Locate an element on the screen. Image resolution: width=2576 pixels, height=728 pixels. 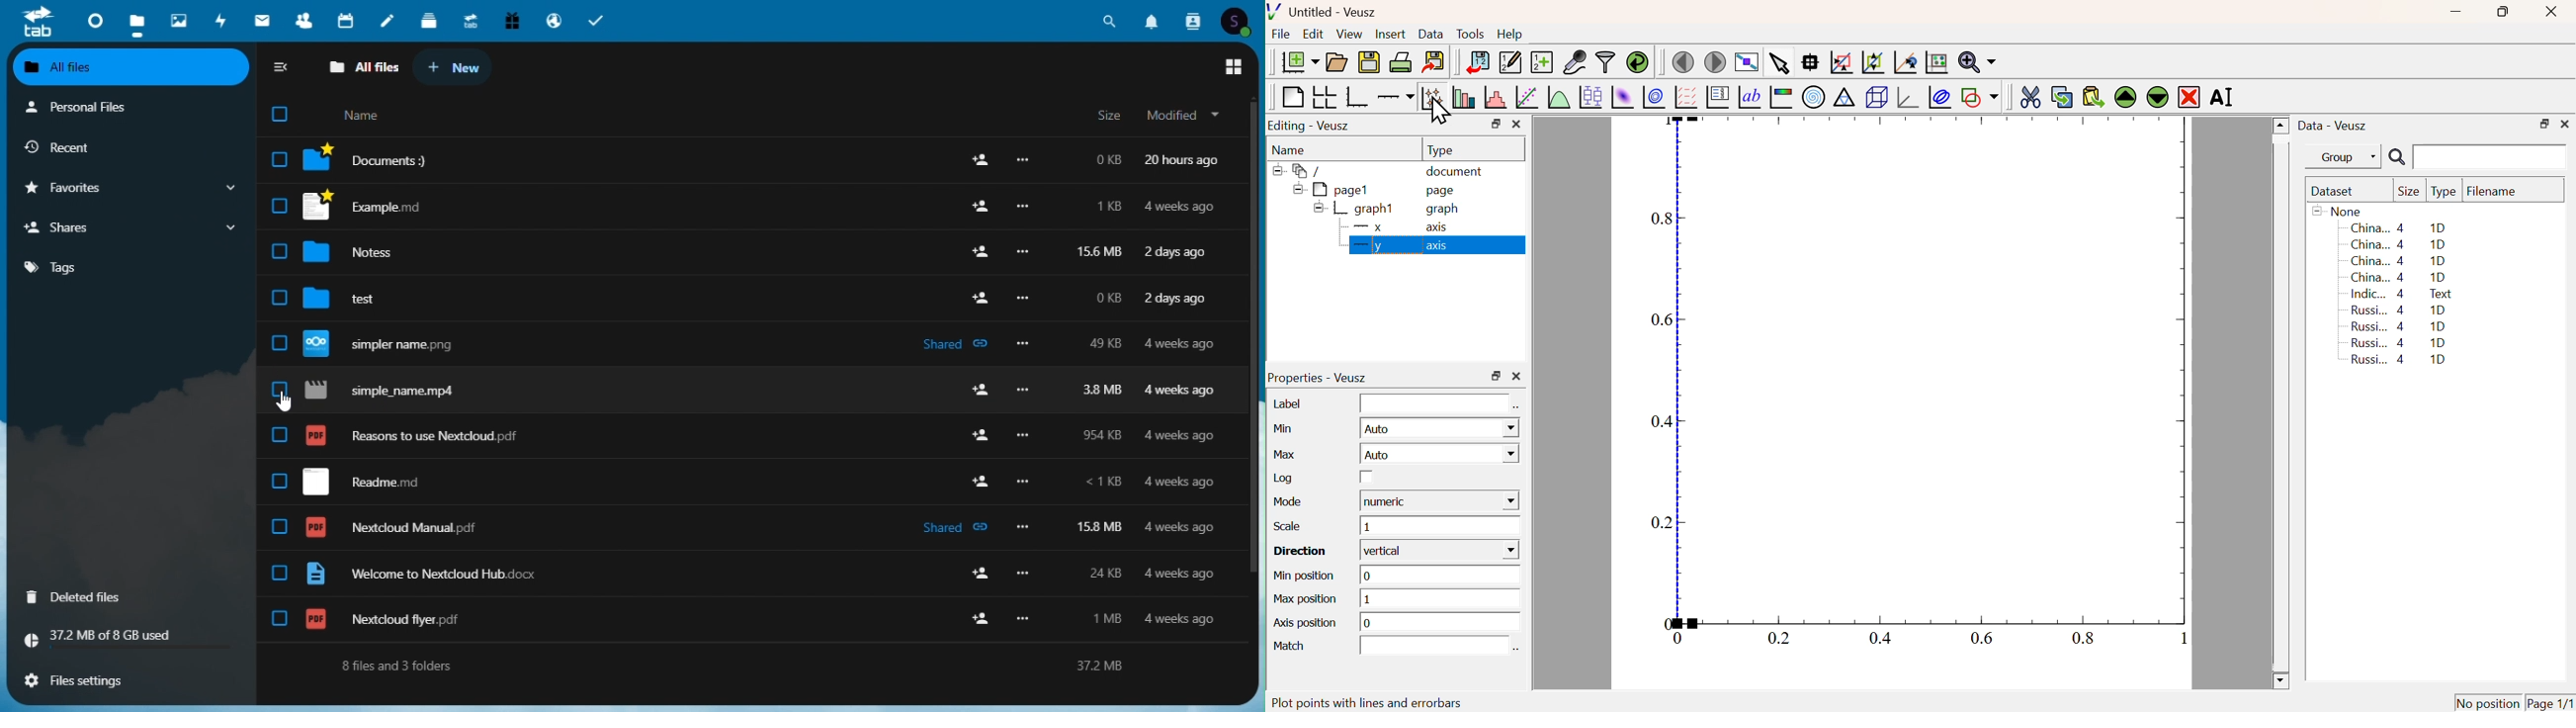
sample_name.mp4 is located at coordinates (746, 391).